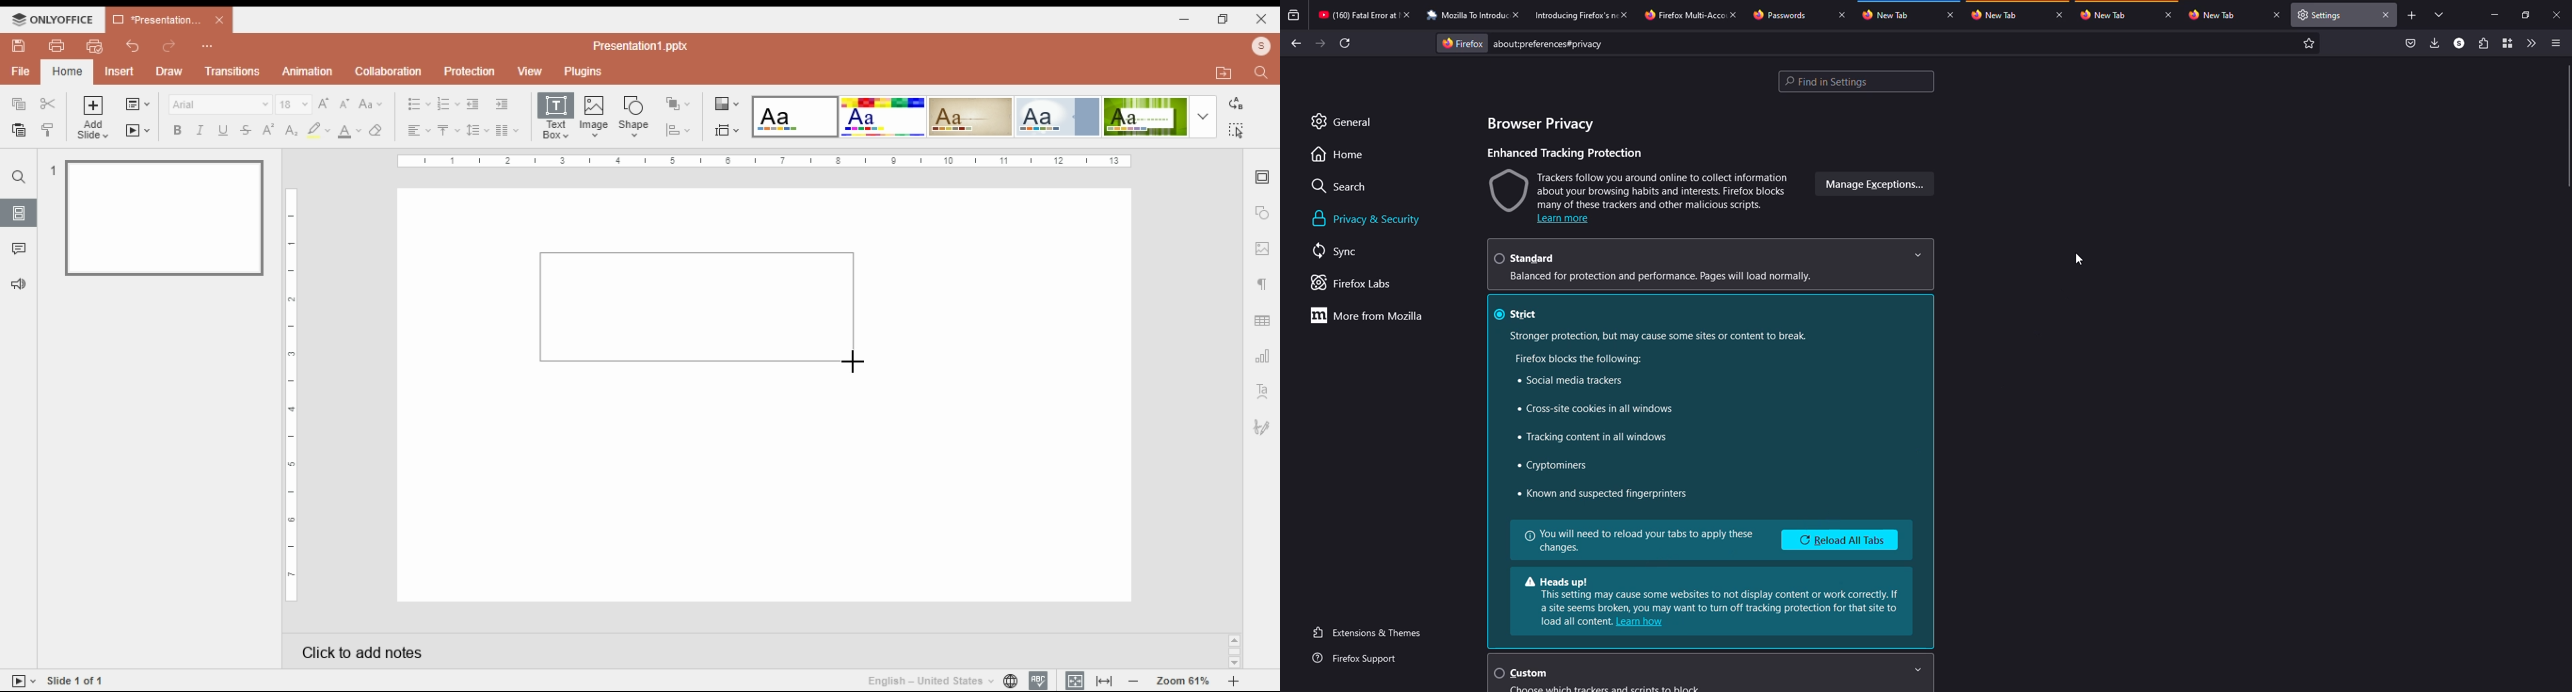 Image resolution: width=2576 pixels, height=700 pixels. Describe the element at coordinates (418, 103) in the screenshot. I see `bullets` at that location.